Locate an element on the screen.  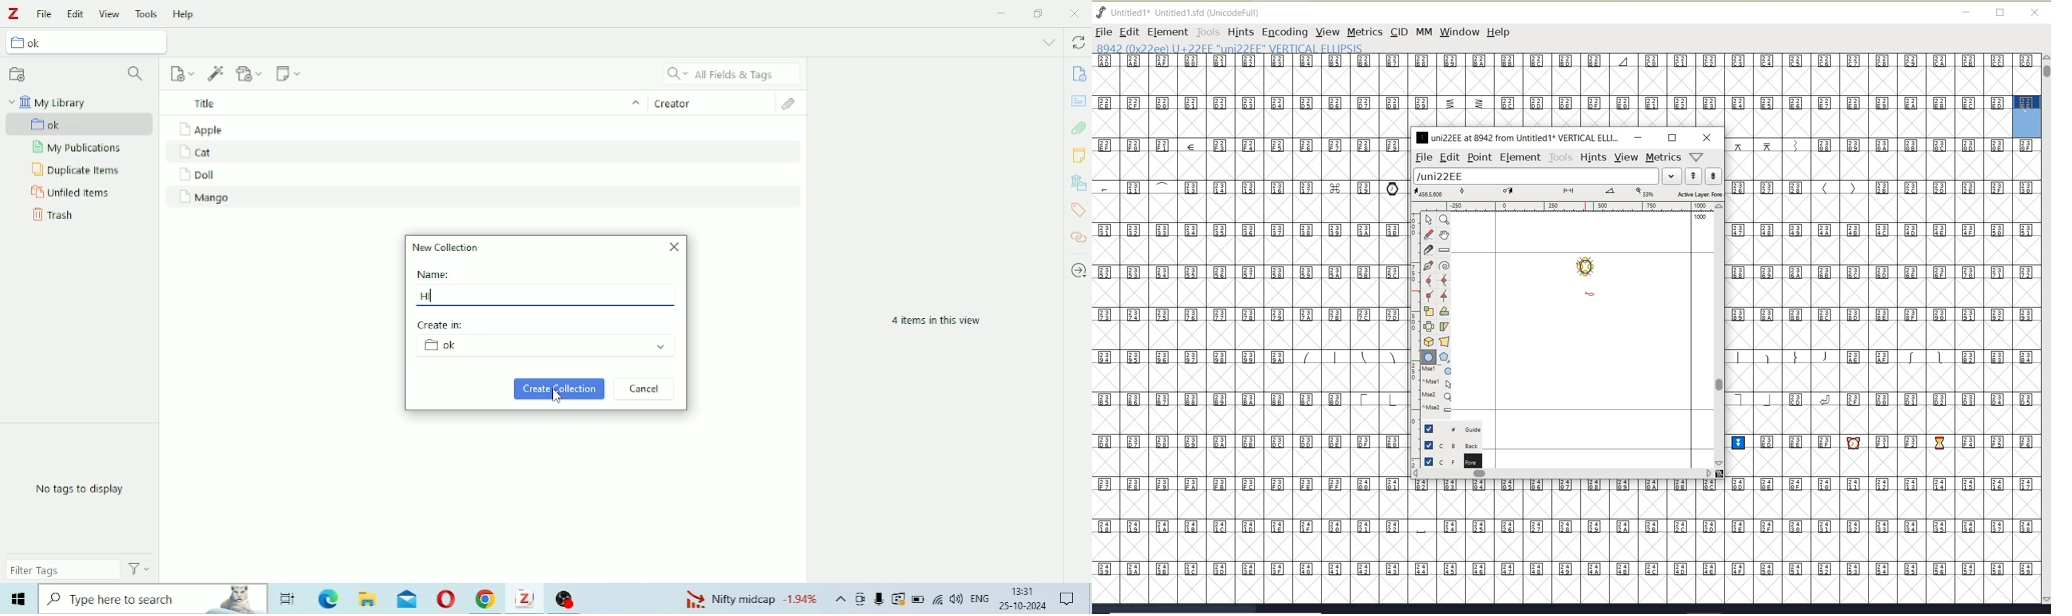
Close is located at coordinates (1074, 13).